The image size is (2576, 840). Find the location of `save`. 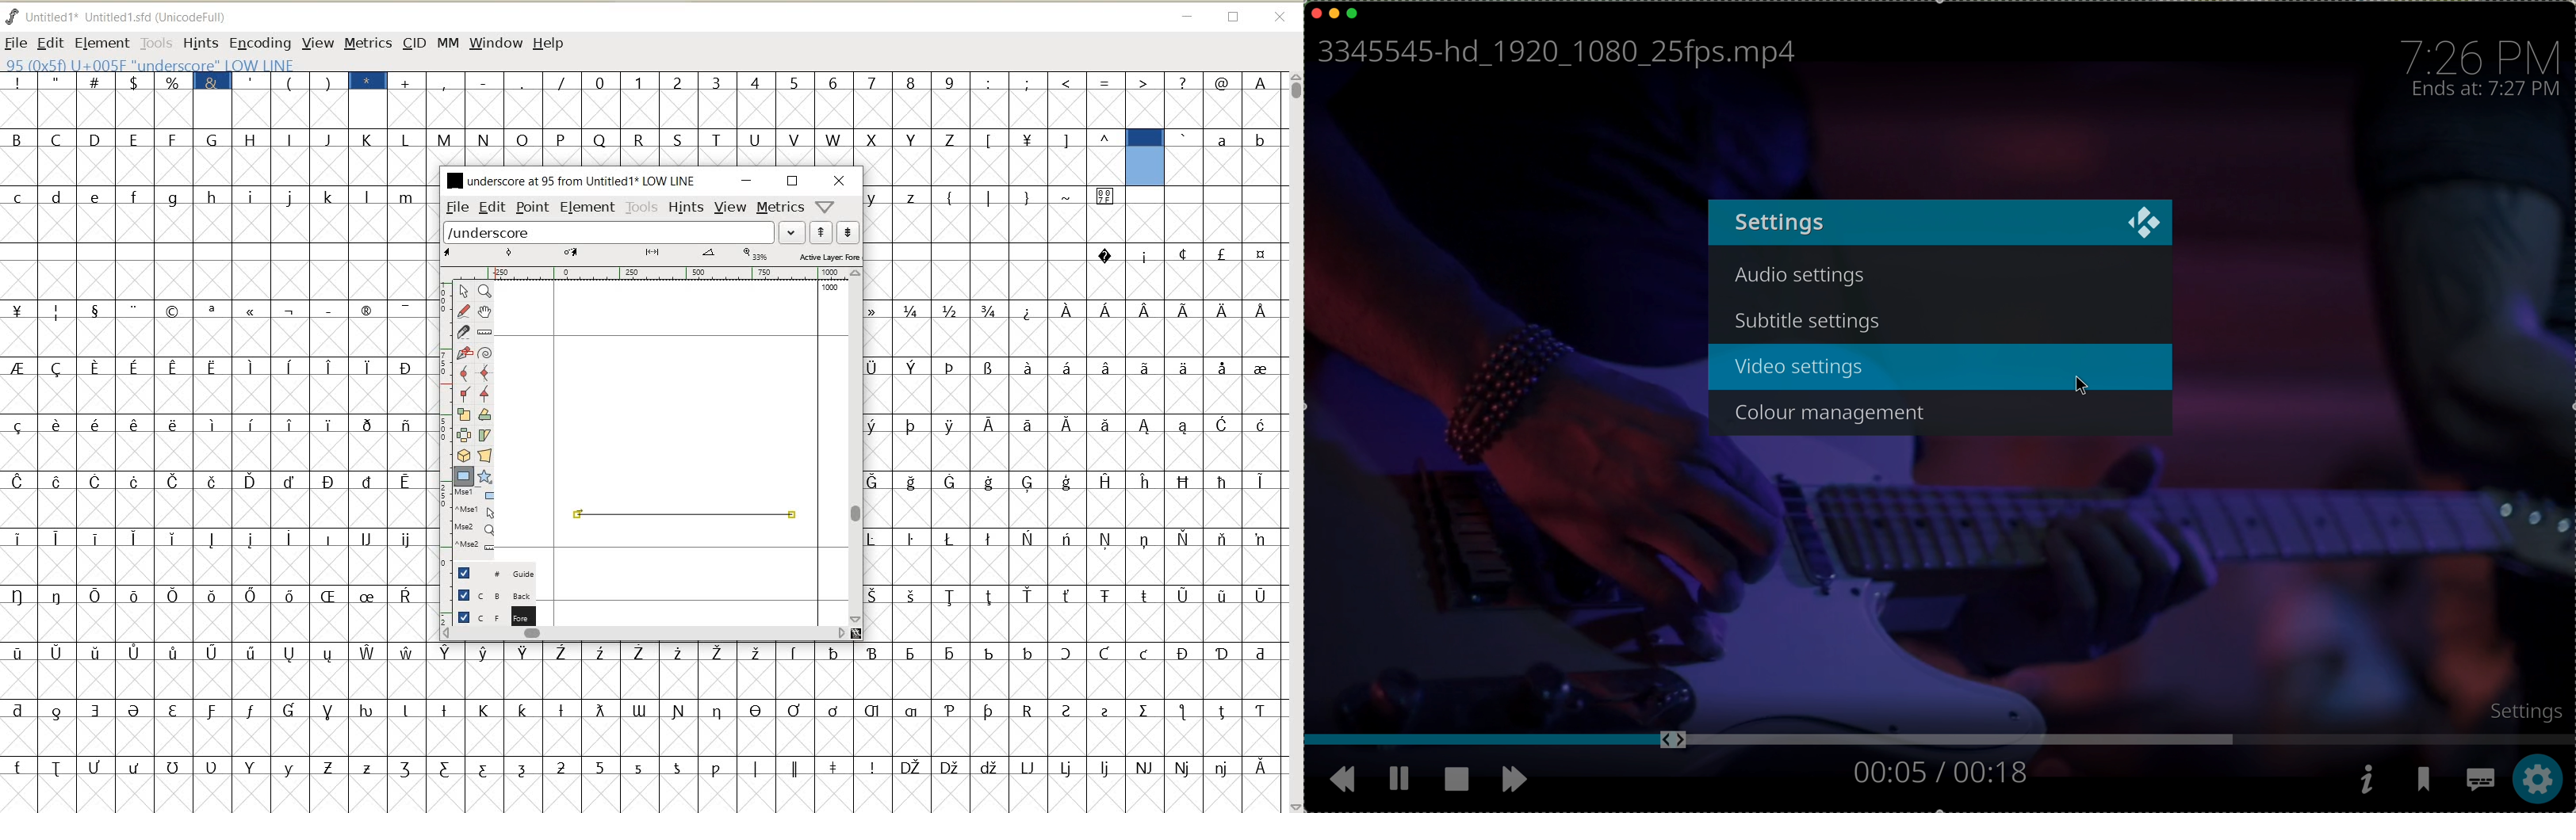

save is located at coordinates (2427, 783).